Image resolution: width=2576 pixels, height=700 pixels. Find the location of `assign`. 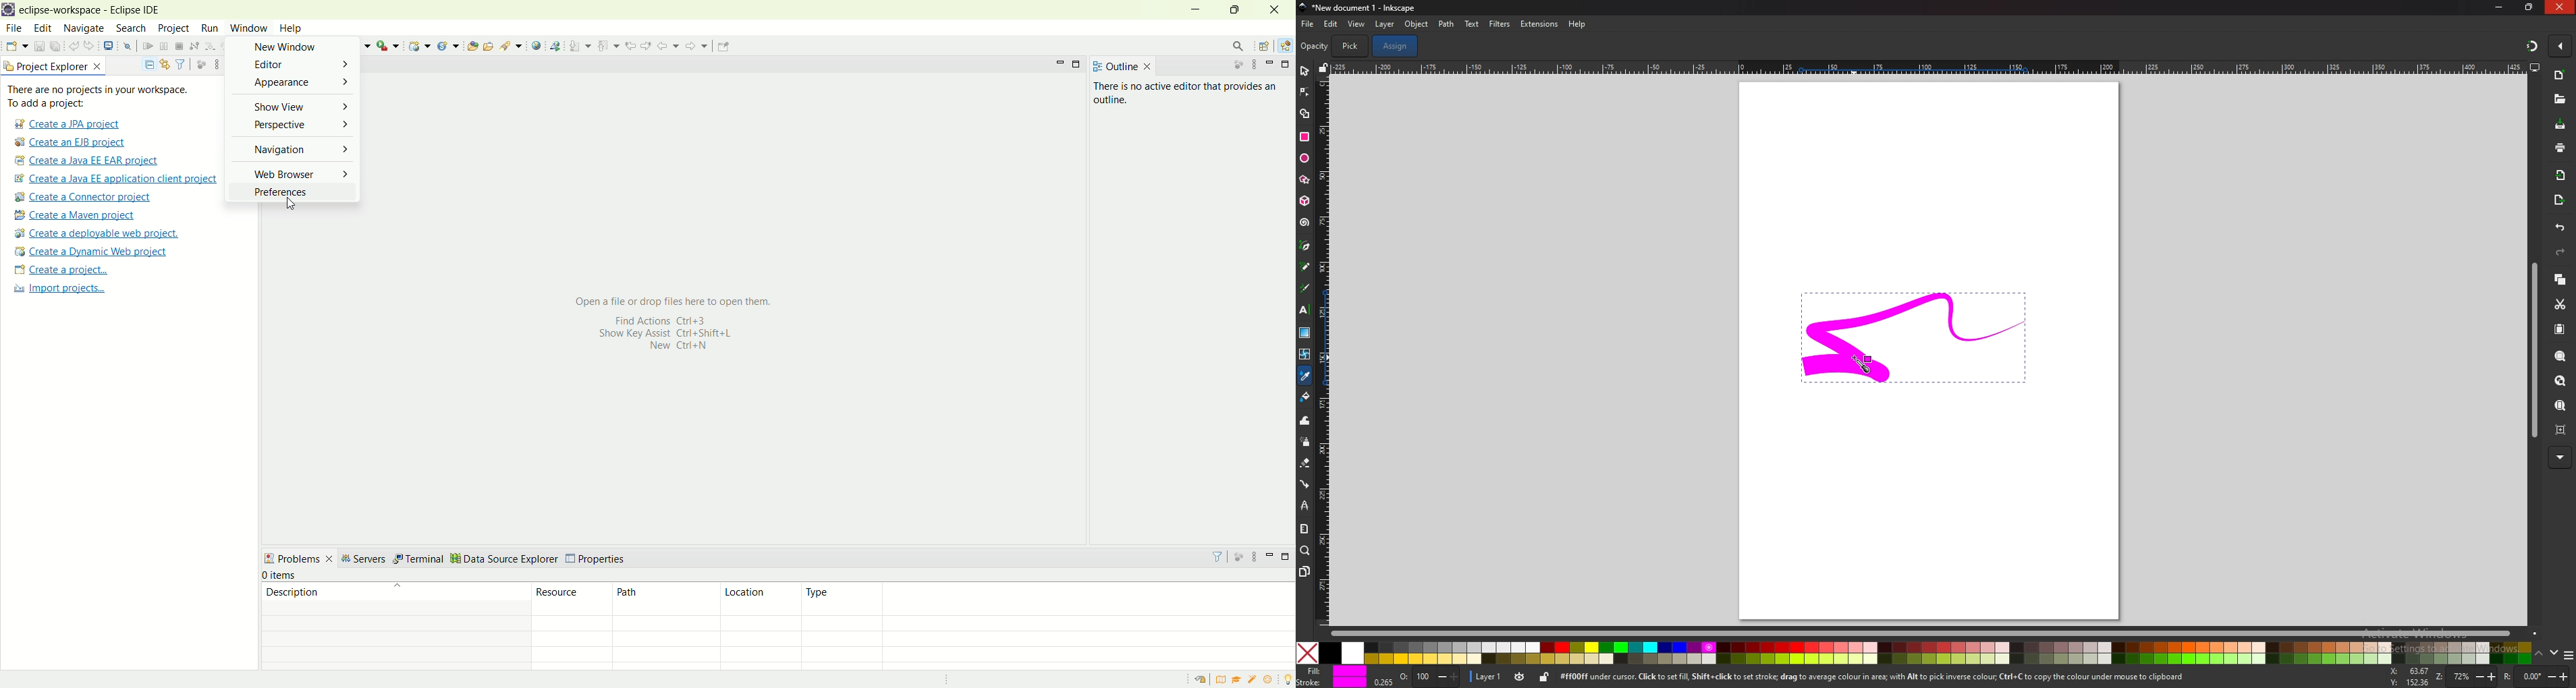

assign is located at coordinates (1397, 46).